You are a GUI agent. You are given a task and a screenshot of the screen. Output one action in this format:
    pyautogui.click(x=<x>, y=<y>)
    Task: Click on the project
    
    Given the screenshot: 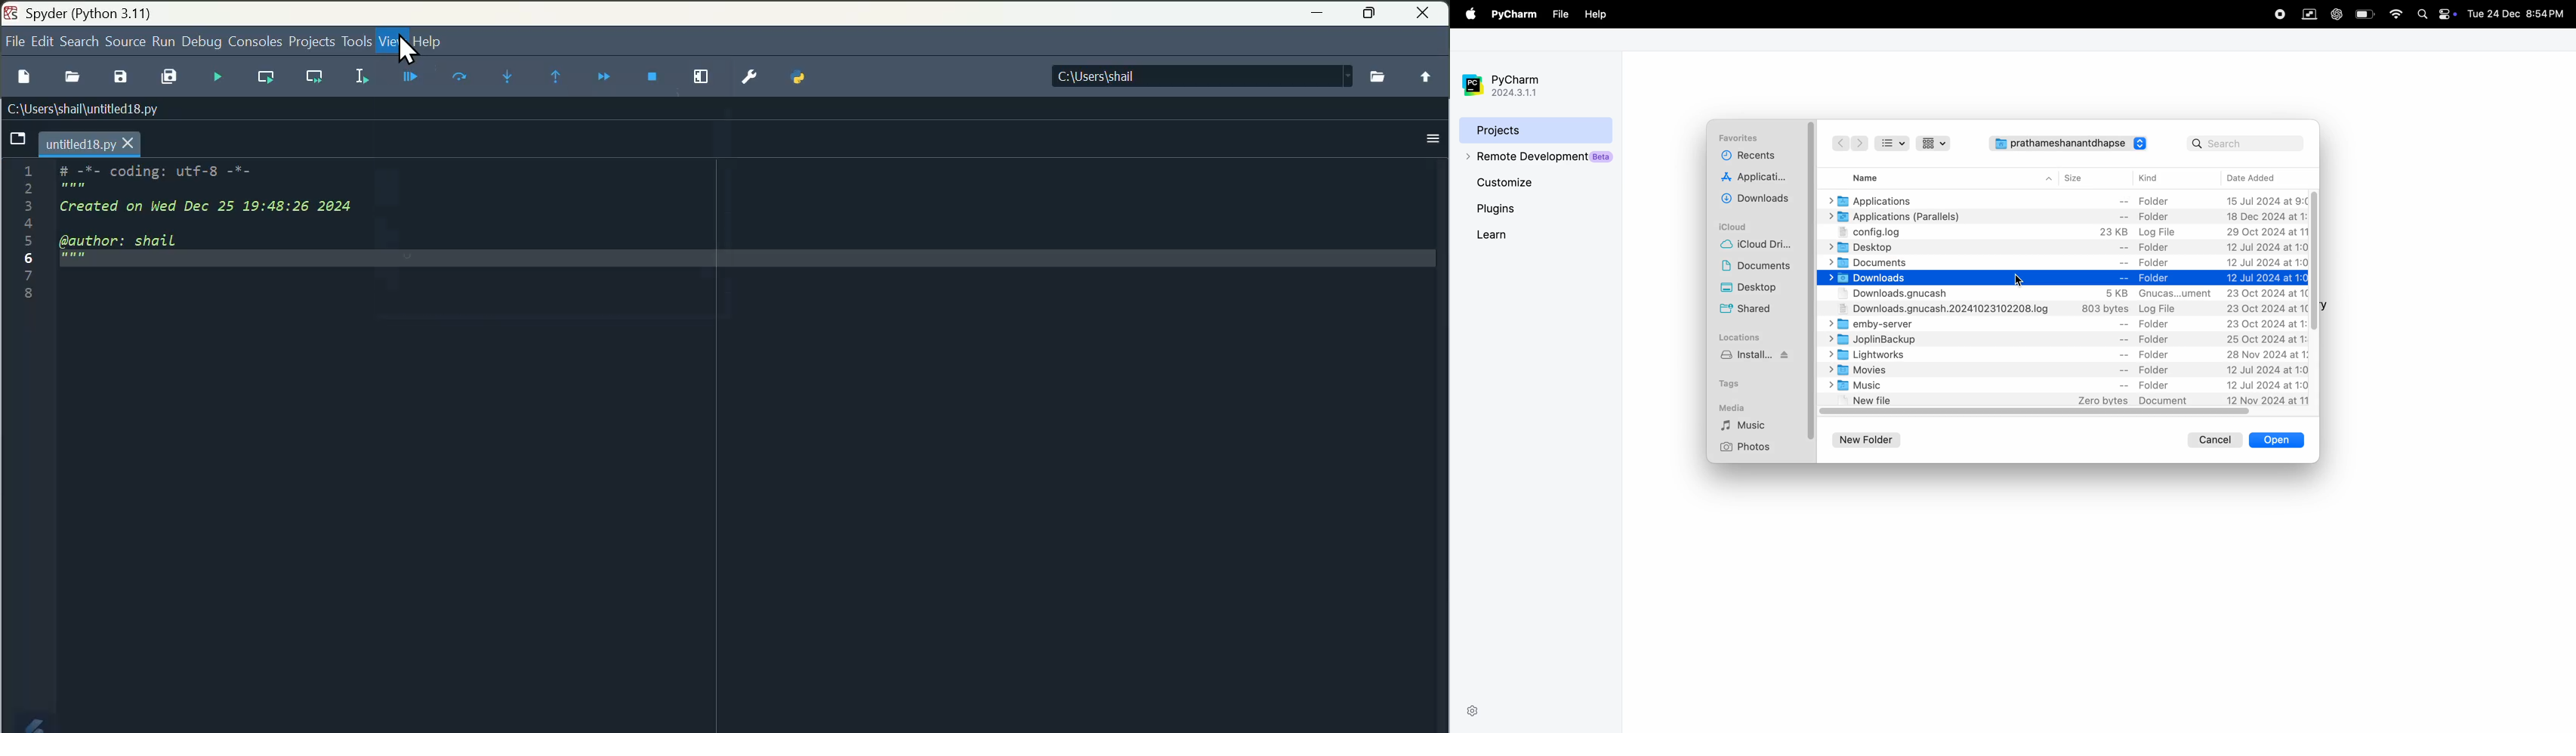 What is the action you would take?
    pyautogui.click(x=311, y=40)
    